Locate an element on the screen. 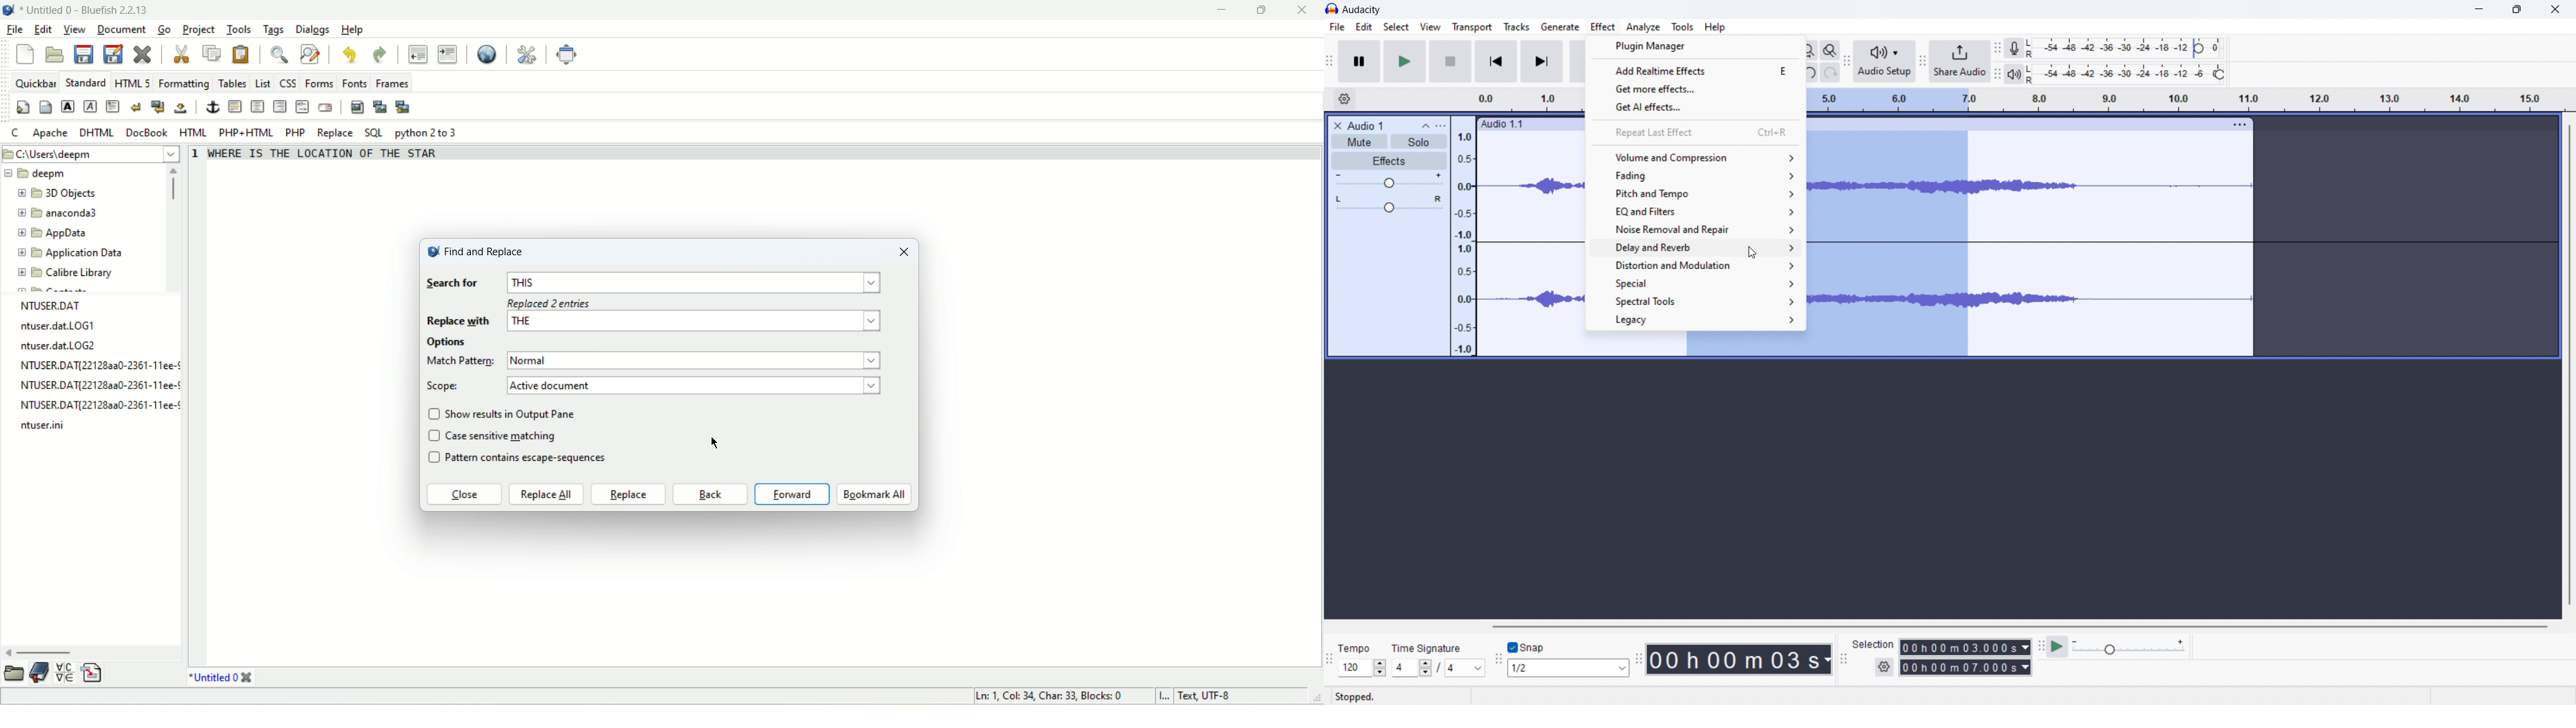 The width and height of the screenshot is (2576, 728). transport is located at coordinates (1473, 27).